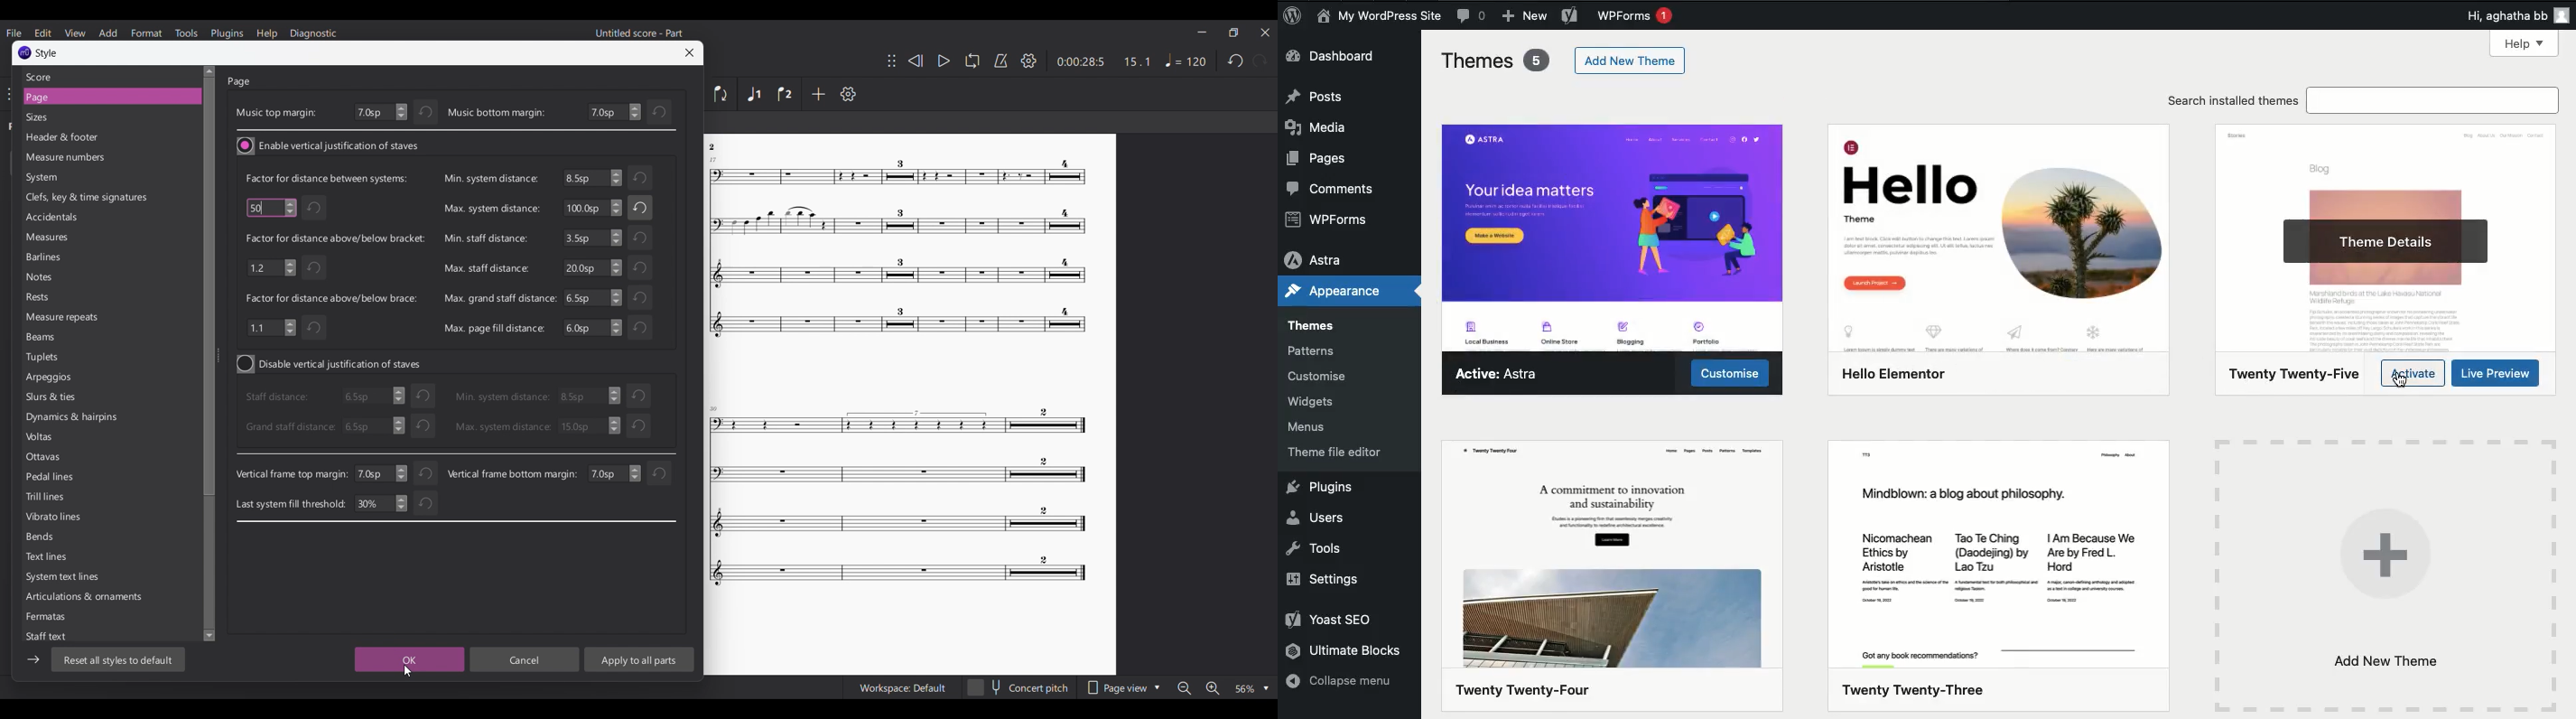  Describe the element at coordinates (2497, 373) in the screenshot. I see `Live preview` at that location.